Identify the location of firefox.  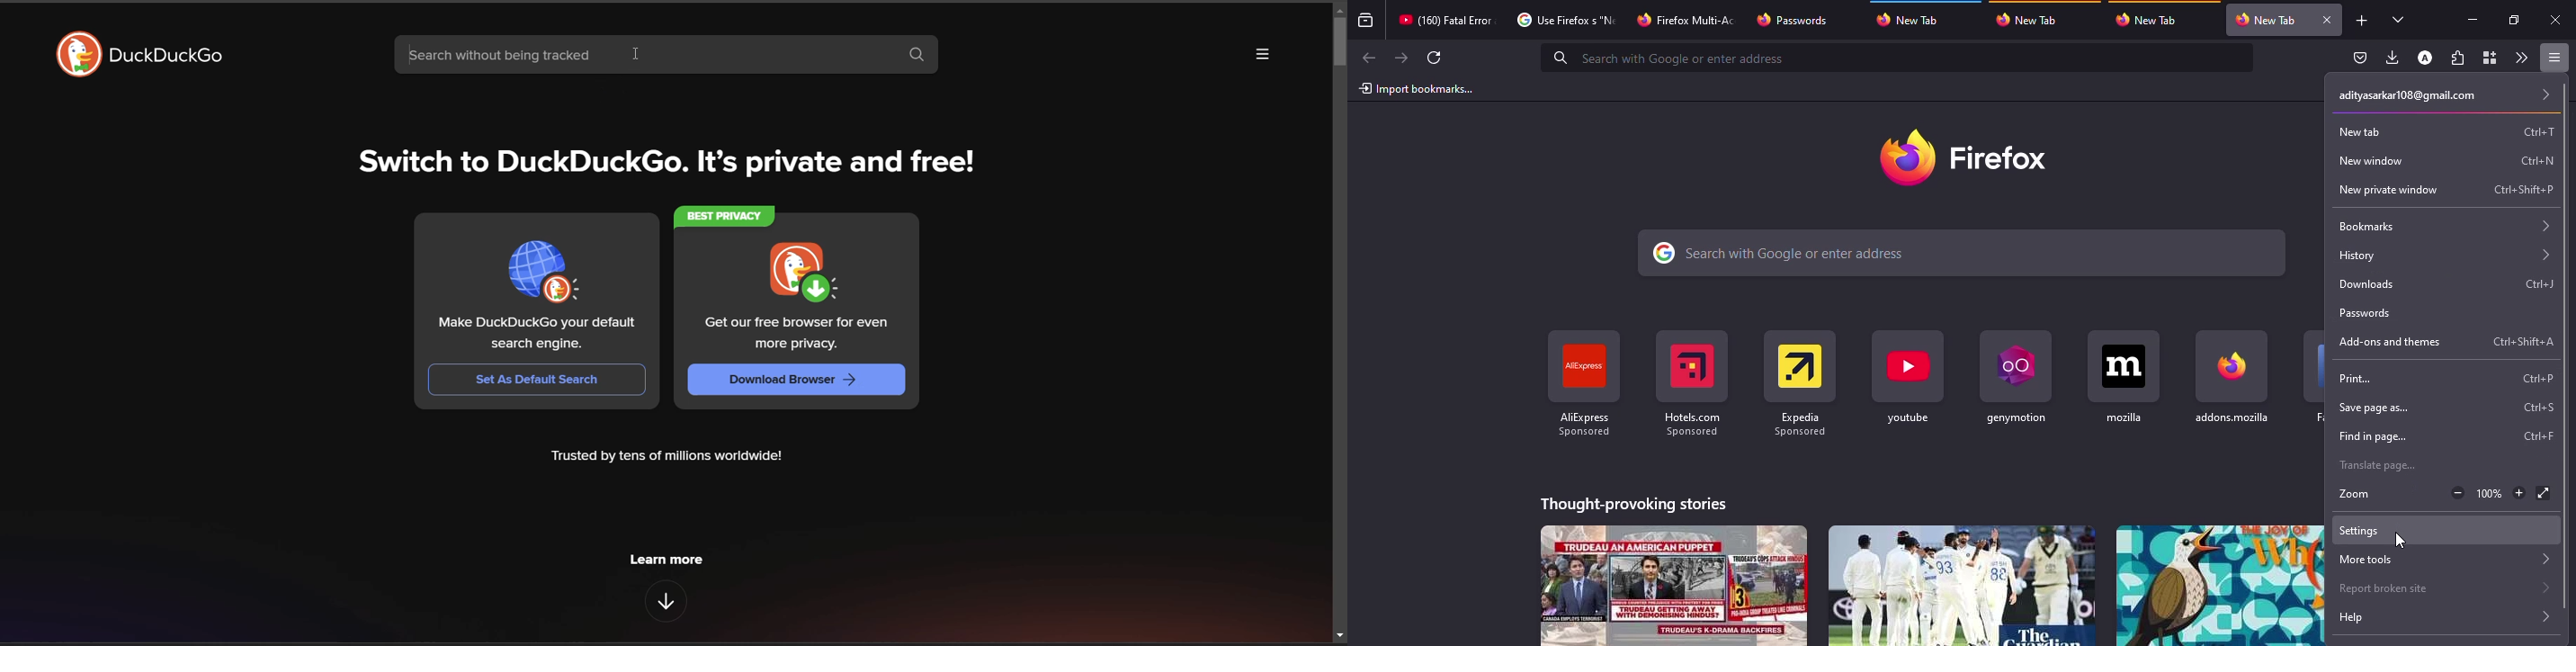
(1969, 157).